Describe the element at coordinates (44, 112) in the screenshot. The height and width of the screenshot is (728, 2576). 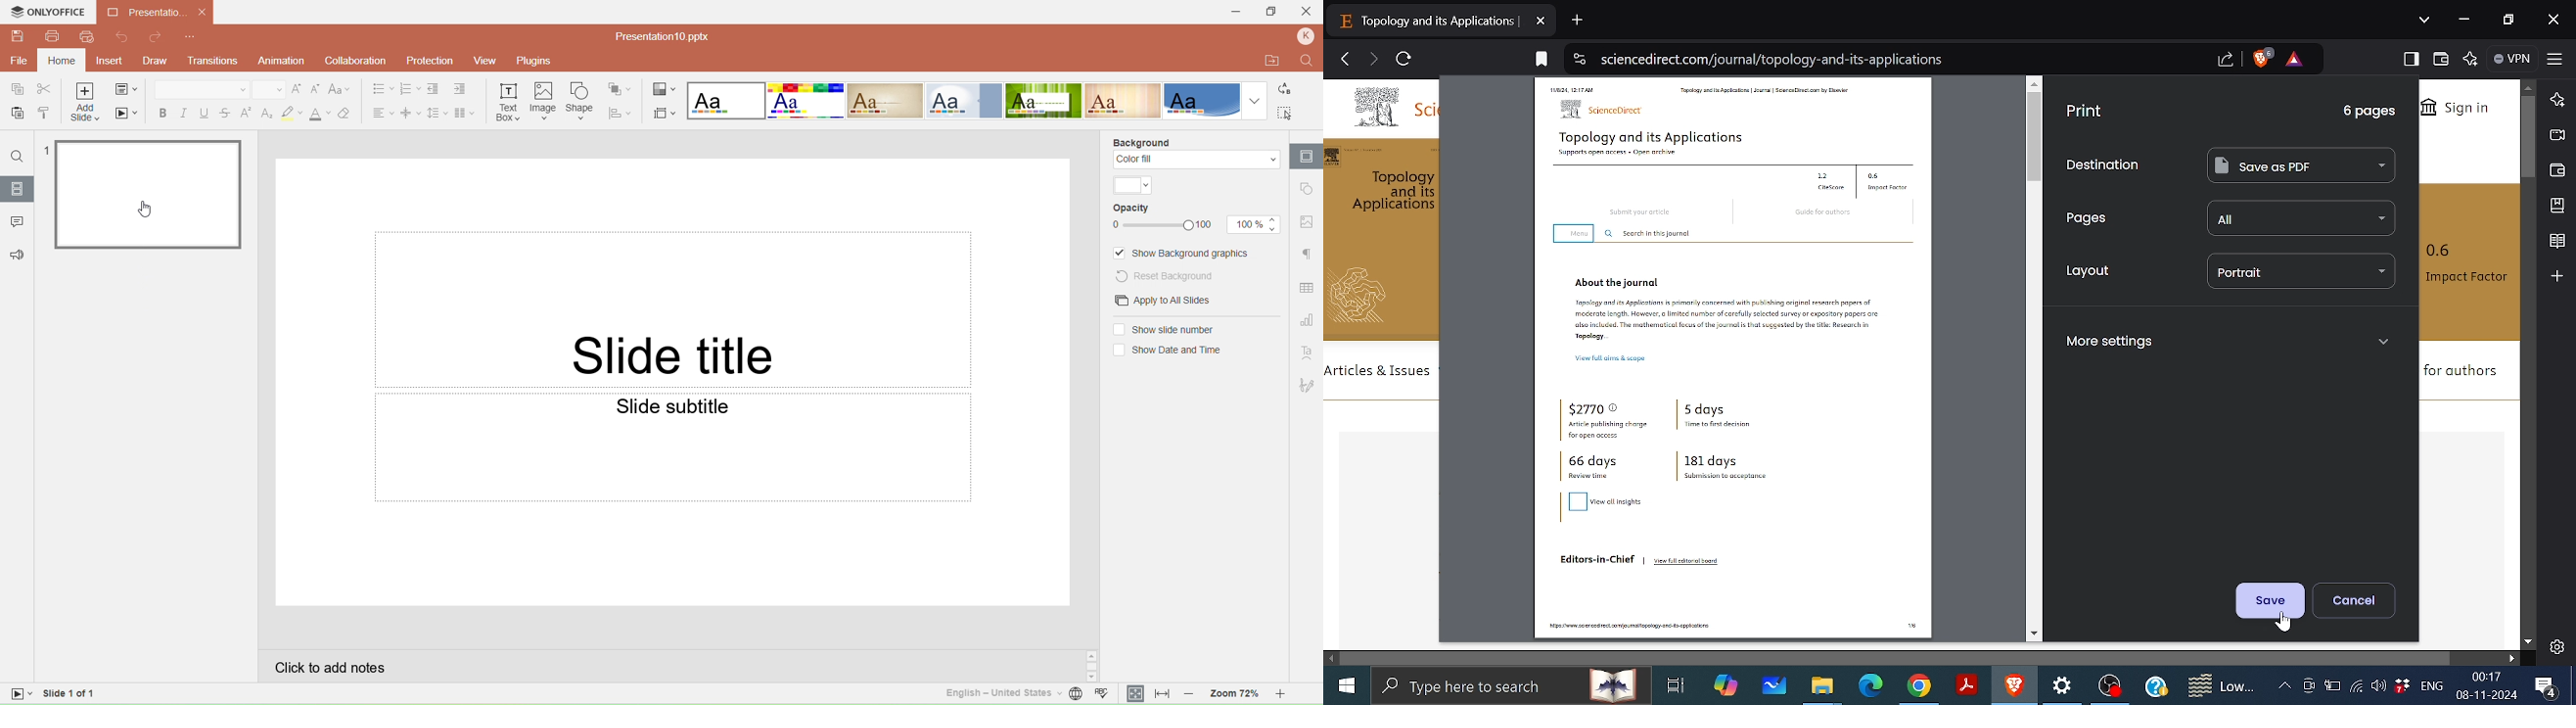
I see `Copy style` at that location.